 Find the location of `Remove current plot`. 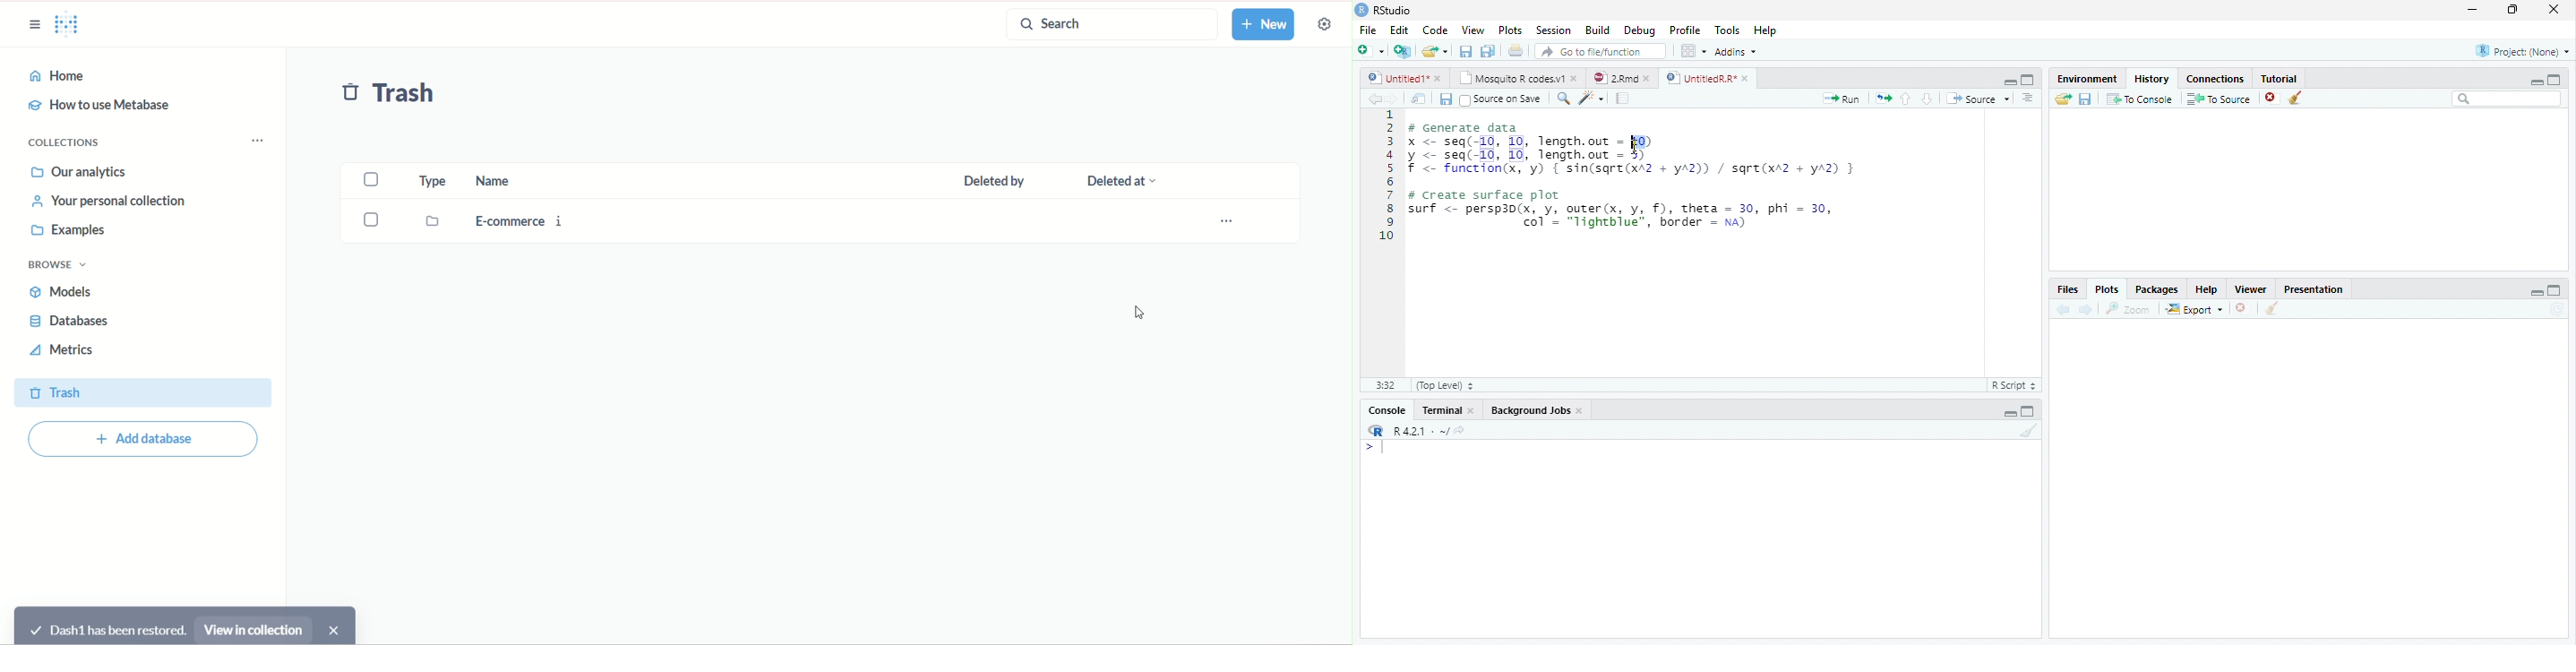

Remove current plot is located at coordinates (2245, 308).